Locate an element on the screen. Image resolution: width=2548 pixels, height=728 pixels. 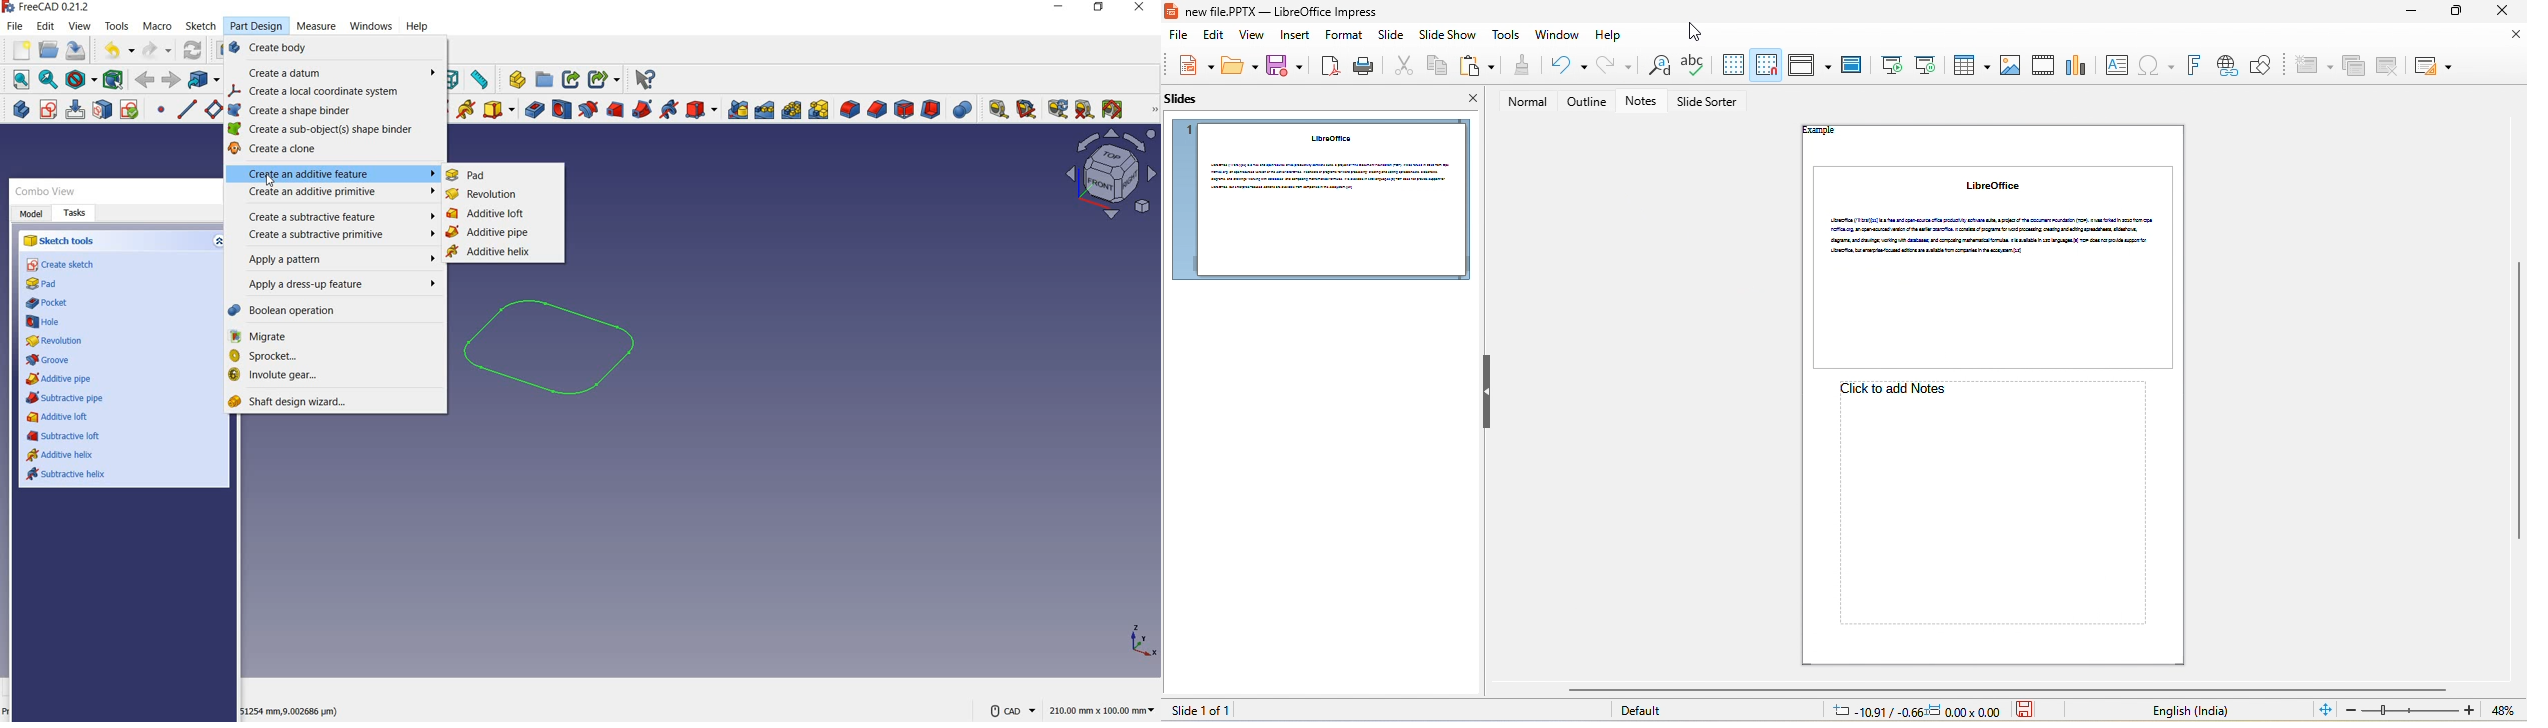
display view is located at coordinates (1809, 65).